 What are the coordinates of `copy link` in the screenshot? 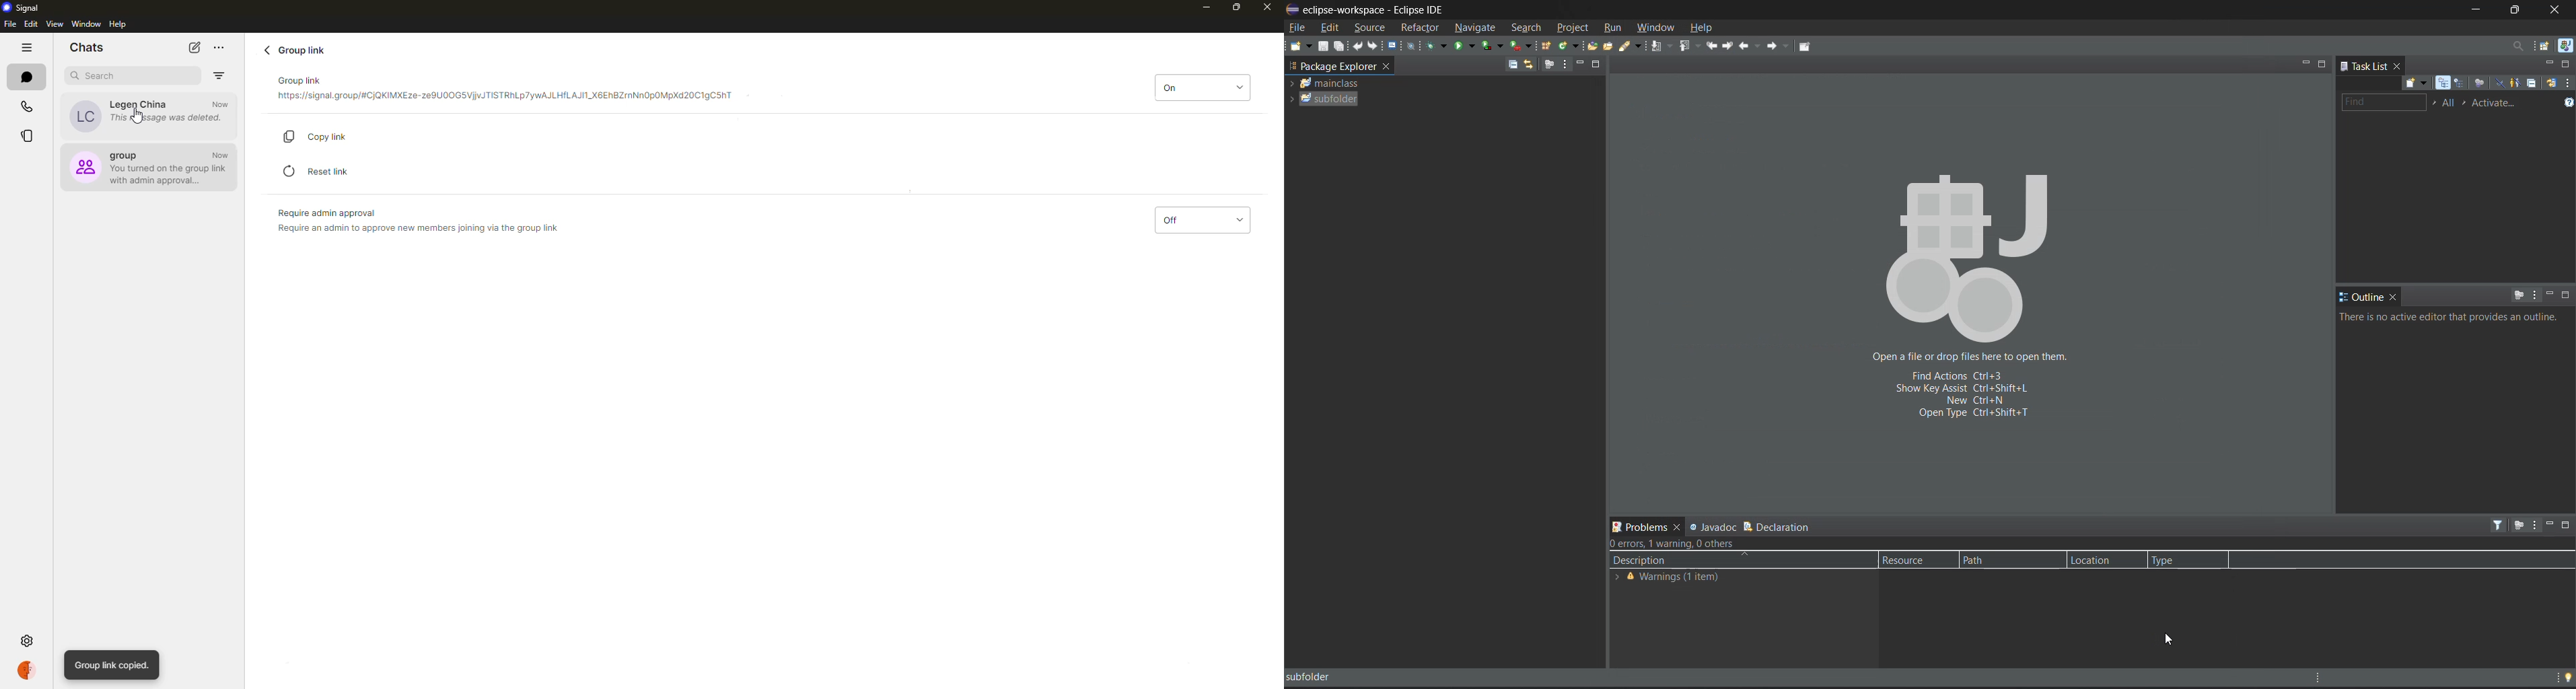 It's located at (326, 135).